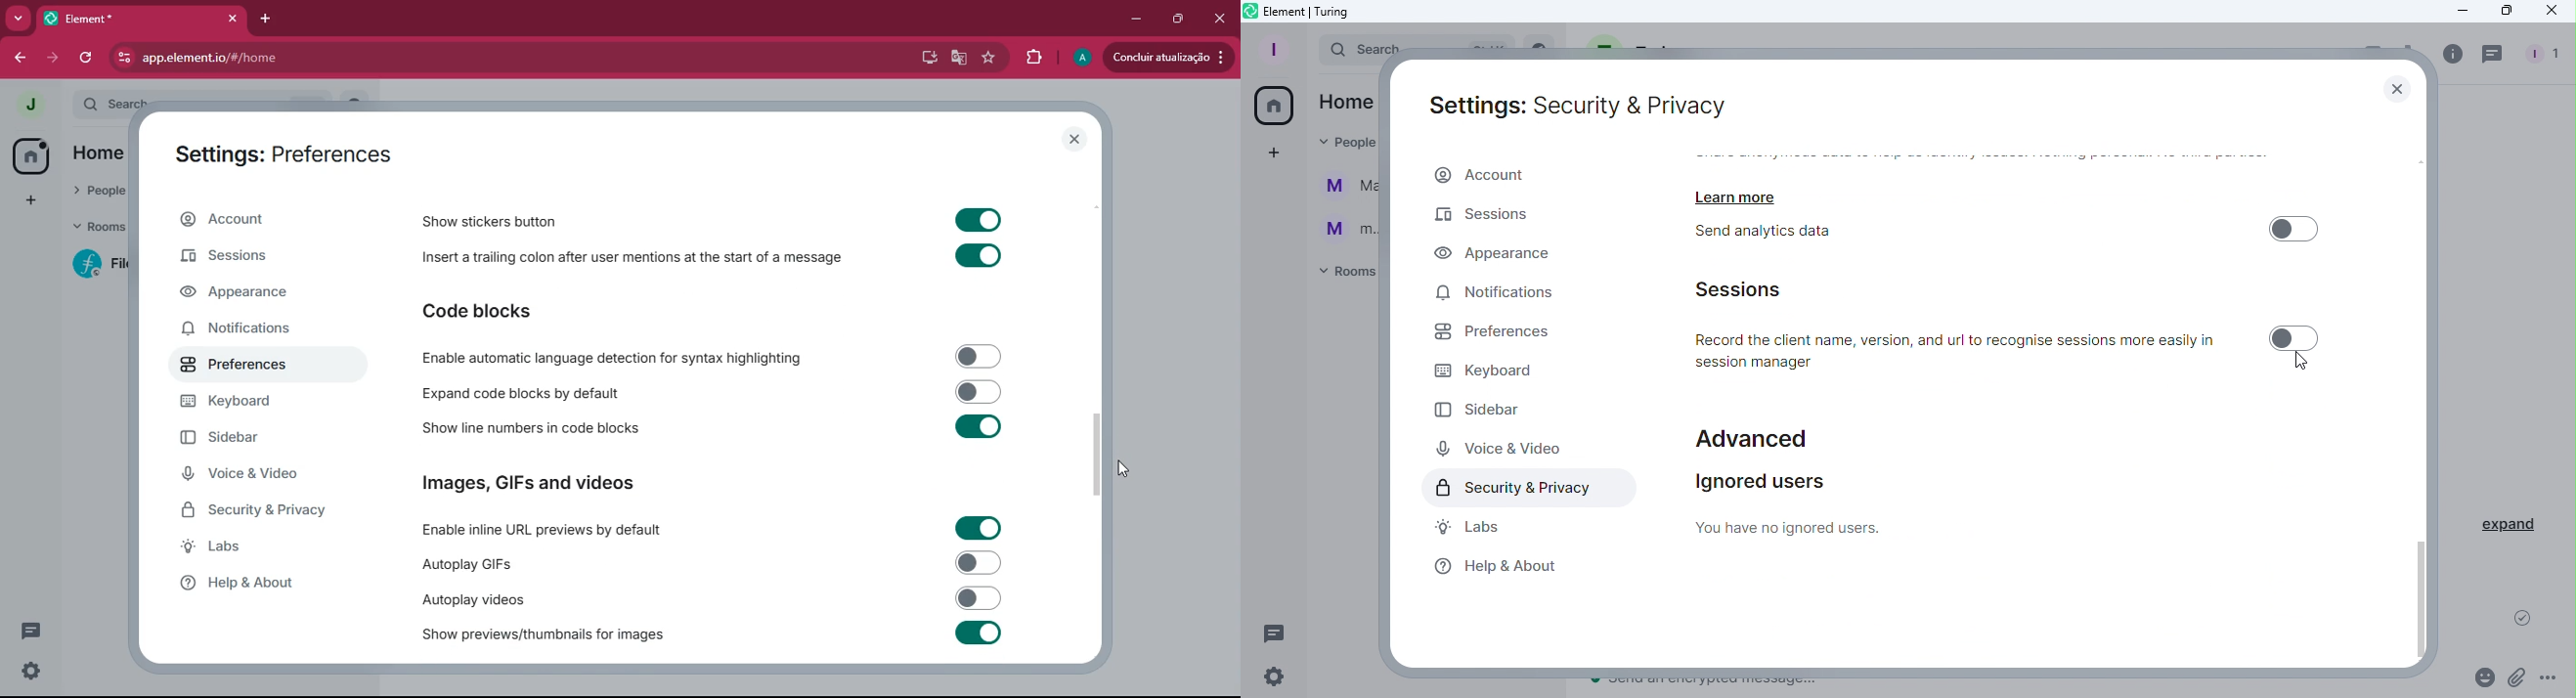 The image size is (2576, 700). What do you see at coordinates (272, 17) in the screenshot?
I see `add tab` at bounding box center [272, 17].